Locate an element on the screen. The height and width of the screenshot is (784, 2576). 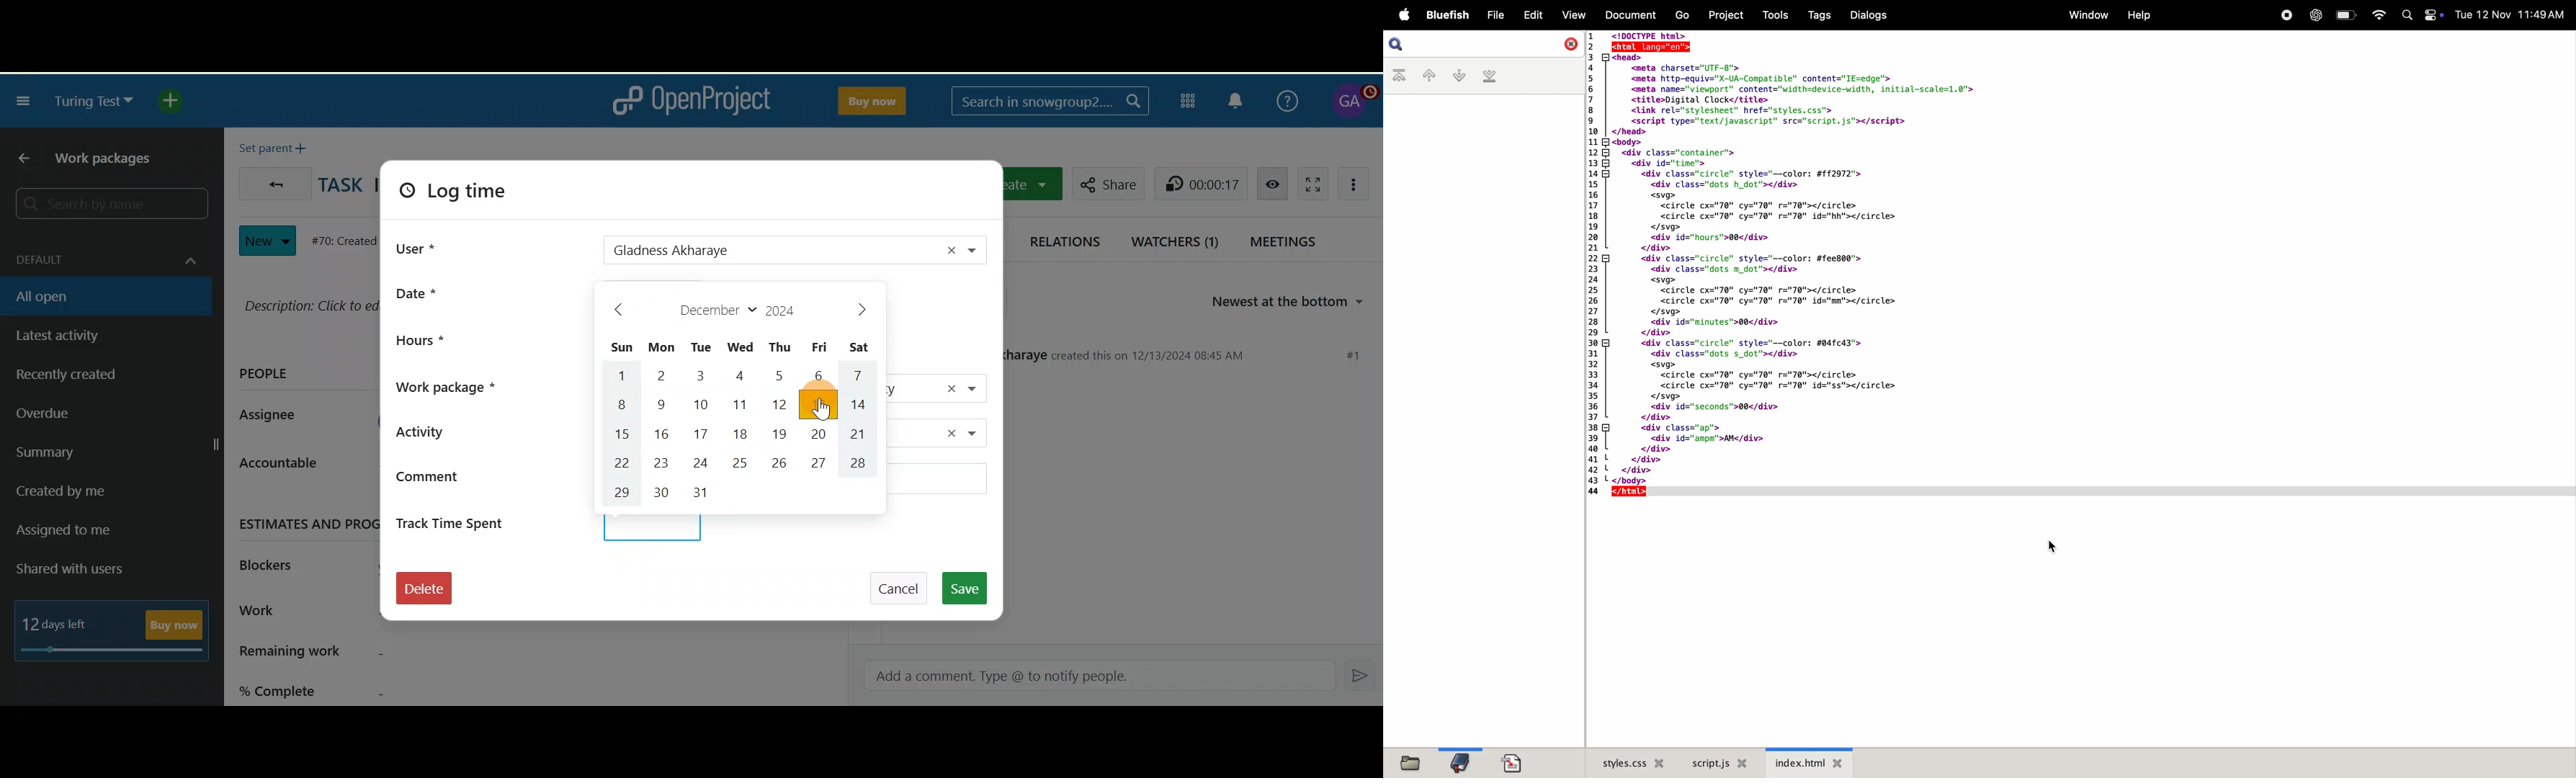
Assigned to me is located at coordinates (84, 532).